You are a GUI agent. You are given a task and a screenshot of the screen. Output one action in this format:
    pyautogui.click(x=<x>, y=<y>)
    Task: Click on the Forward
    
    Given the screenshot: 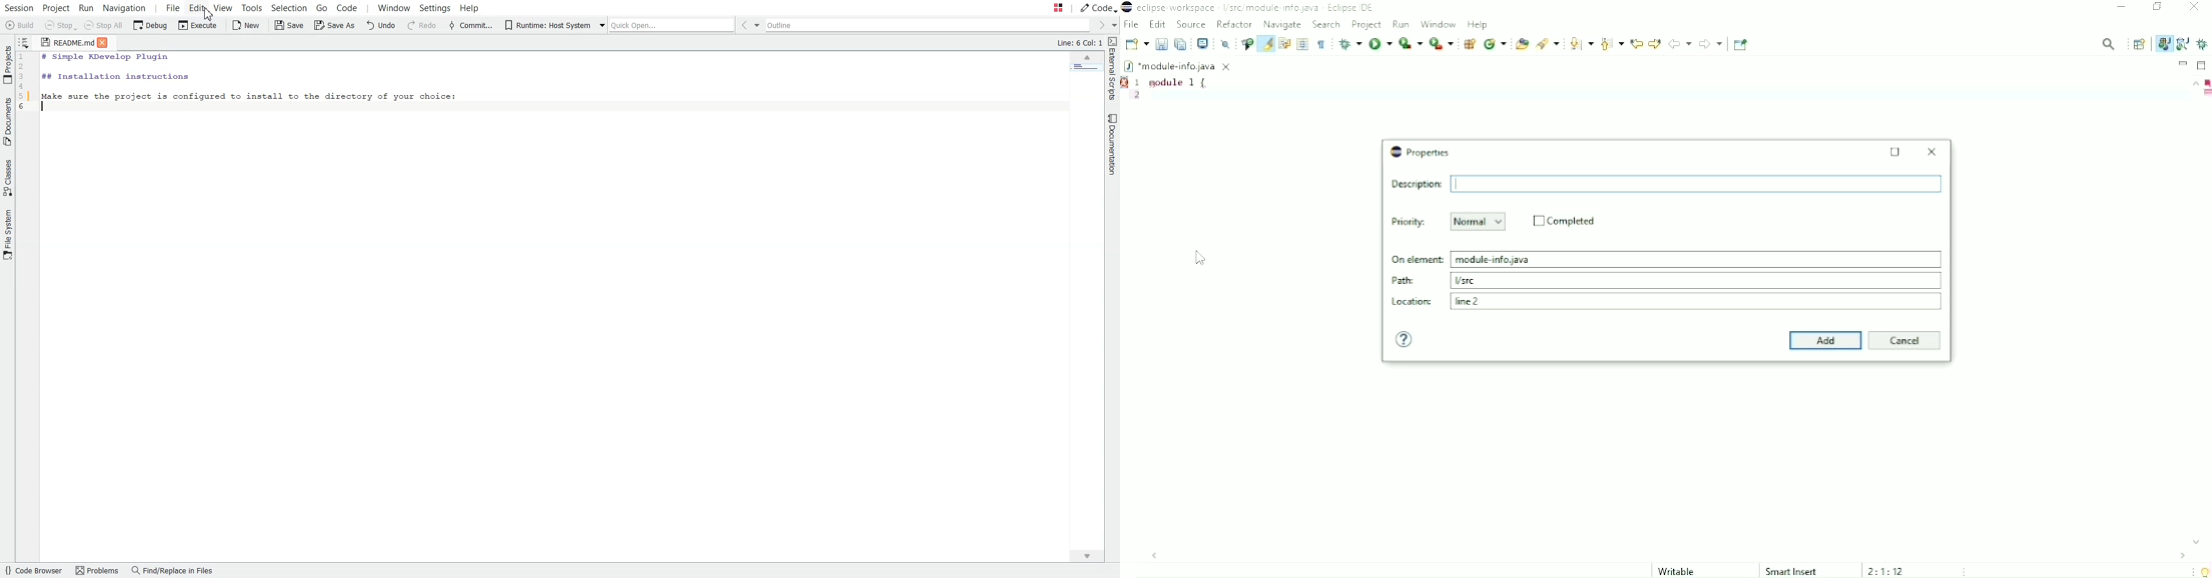 What is the action you would take?
    pyautogui.click(x=1711, y=44)
    